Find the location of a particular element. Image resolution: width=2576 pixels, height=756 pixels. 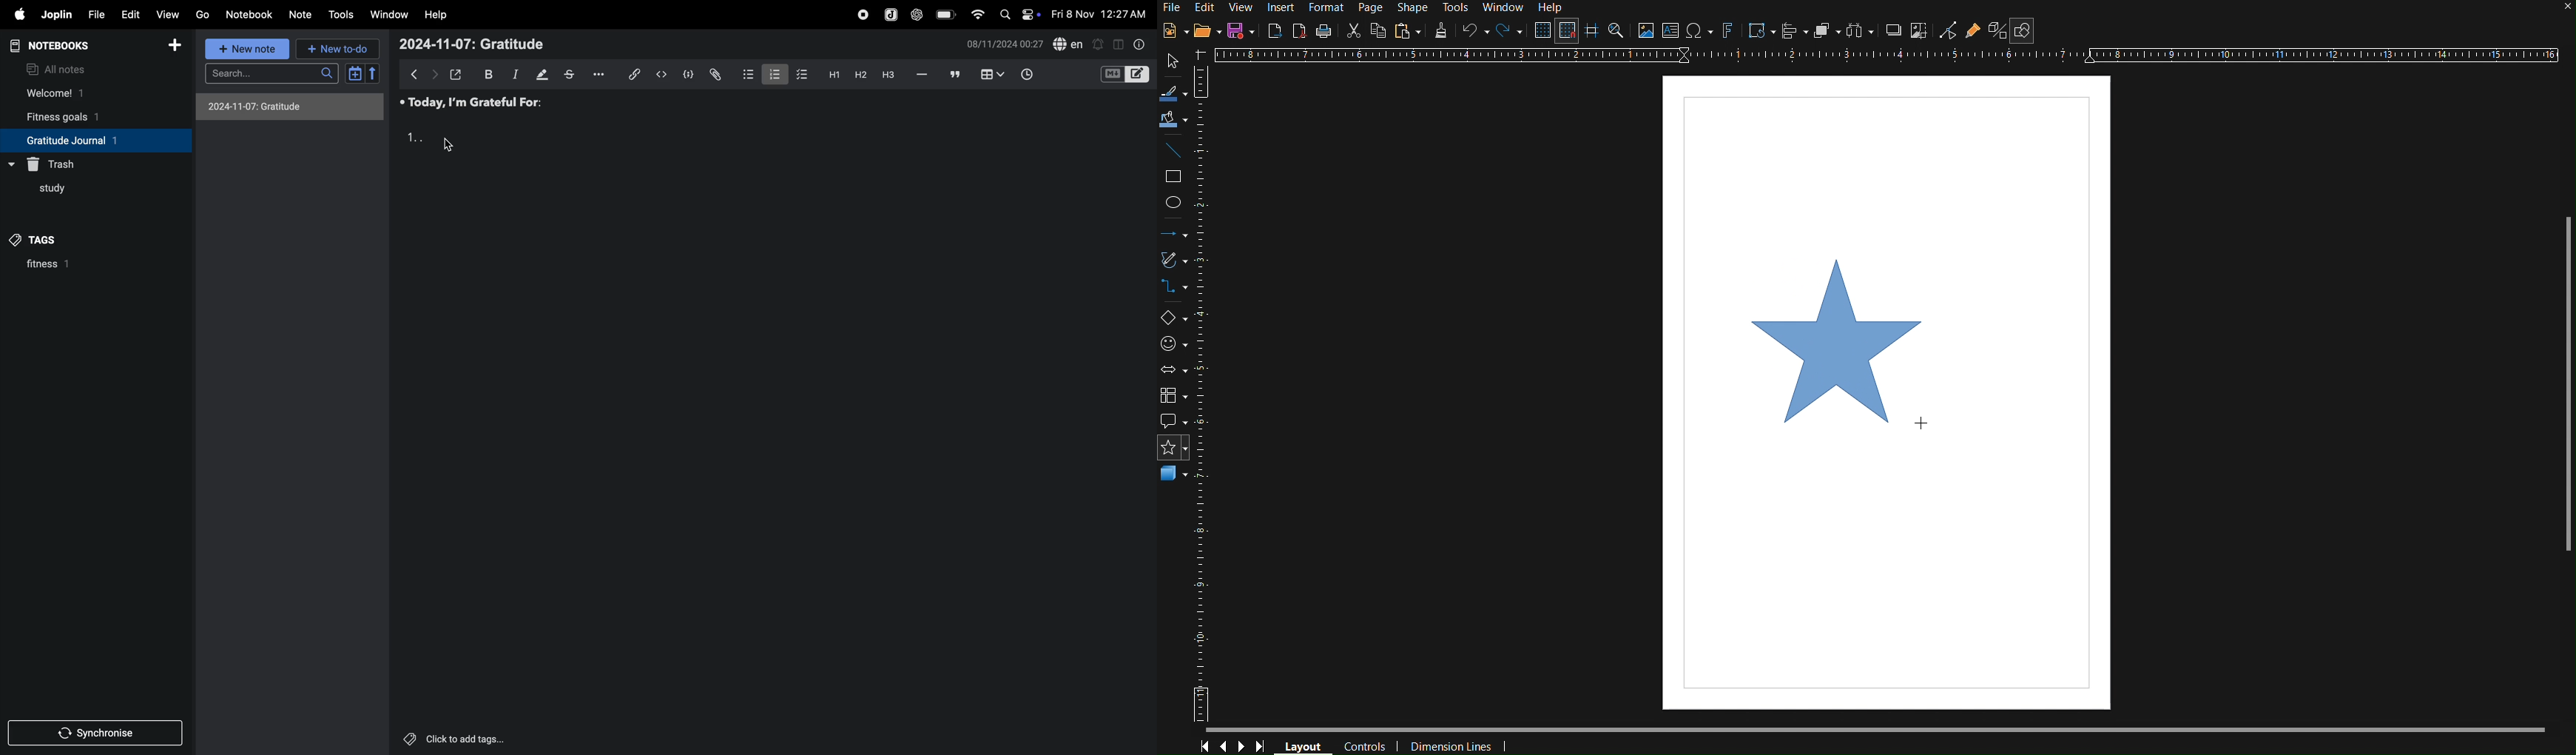

bullet list is located at coordinates (744, 74).